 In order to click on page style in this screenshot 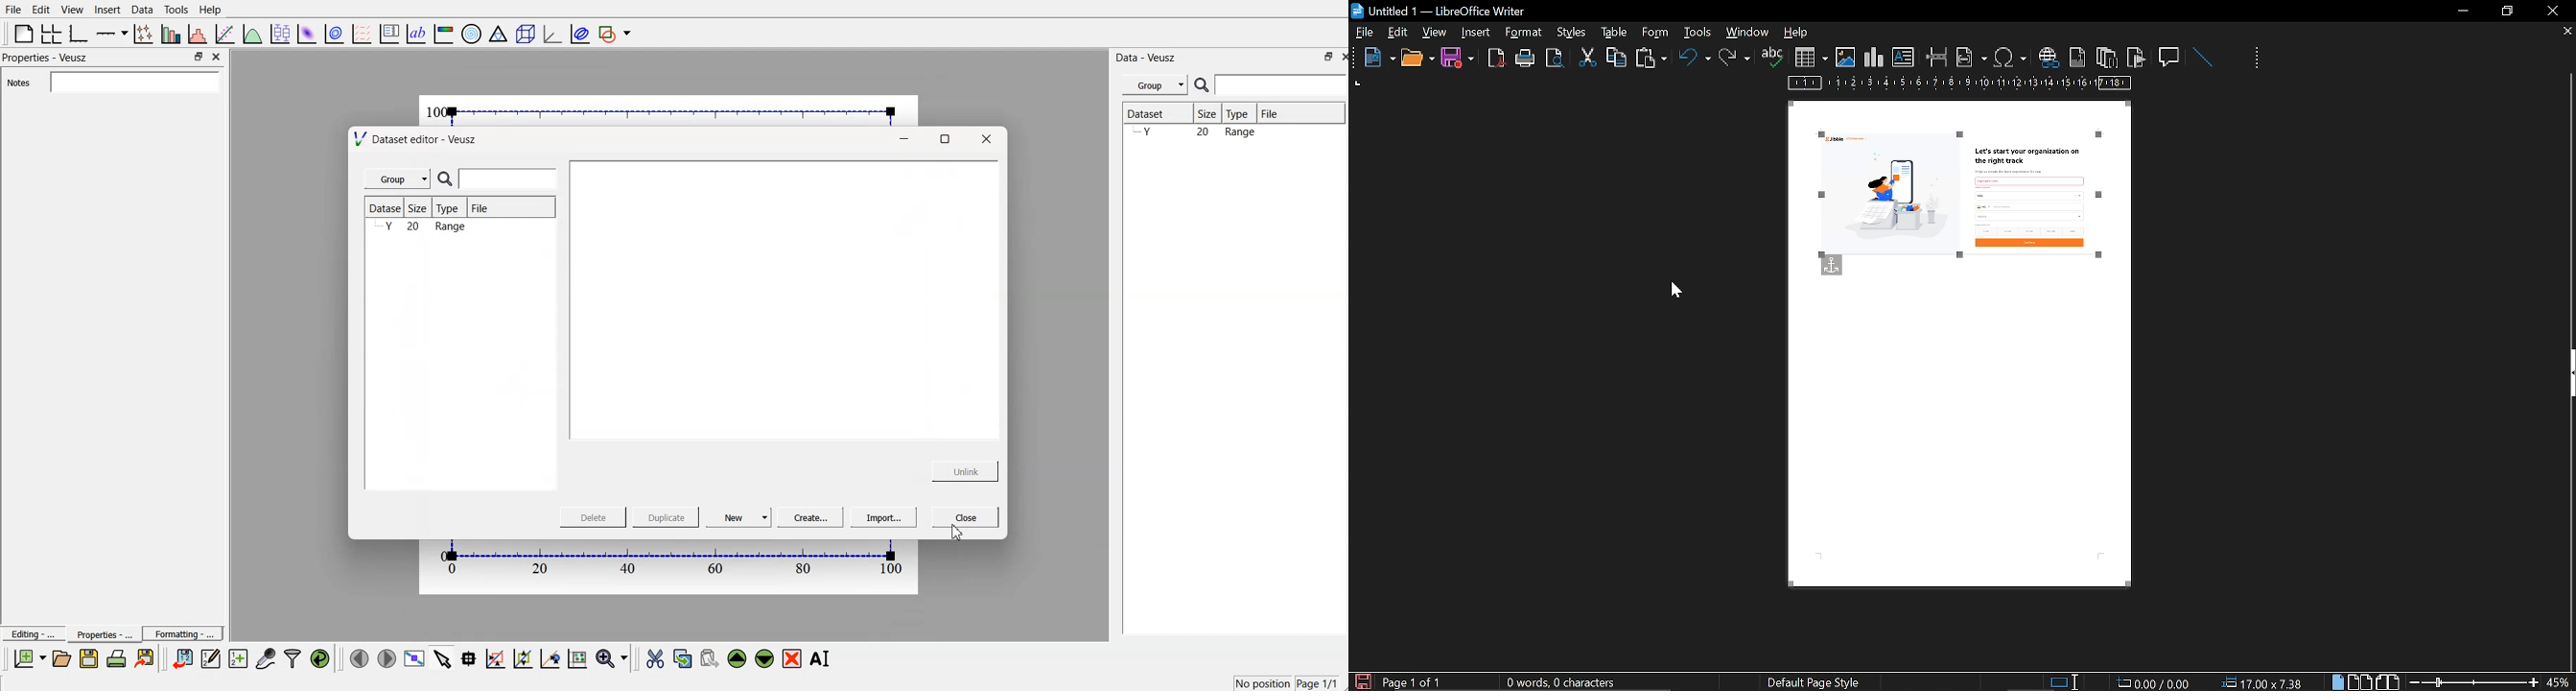, I will do `click(1817, 681)`.